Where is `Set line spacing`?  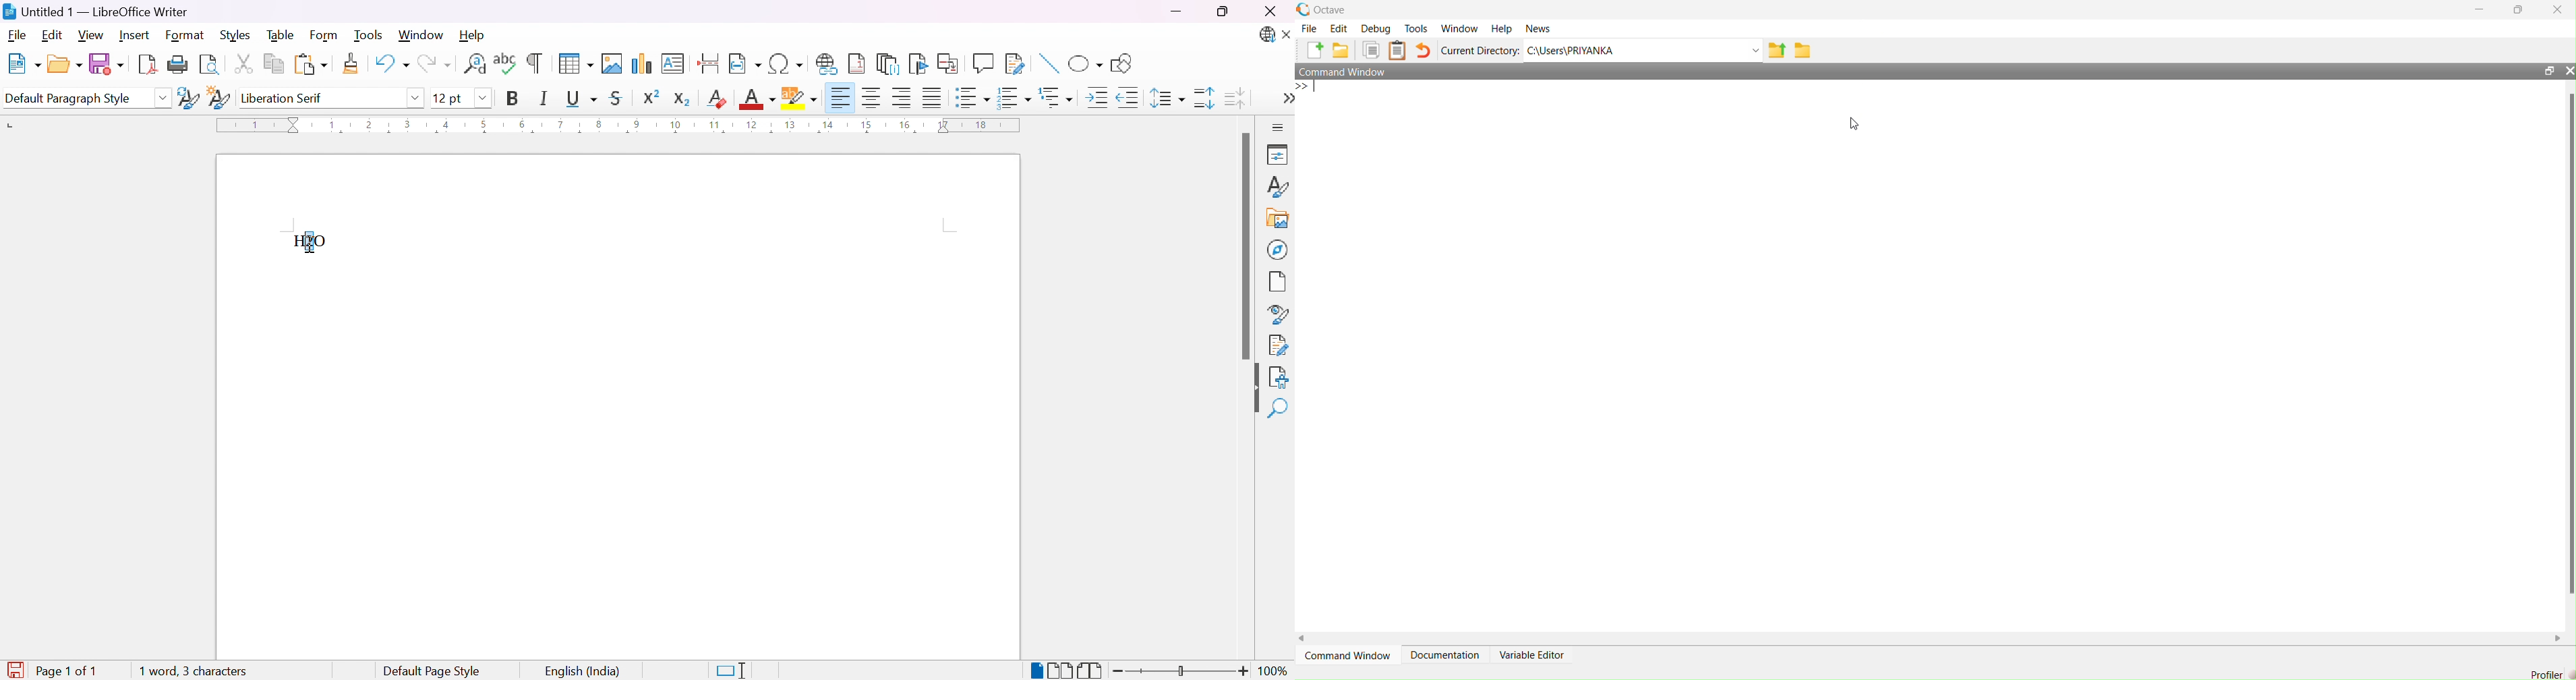 Set line spacing is located at coordinates (1165, 98).